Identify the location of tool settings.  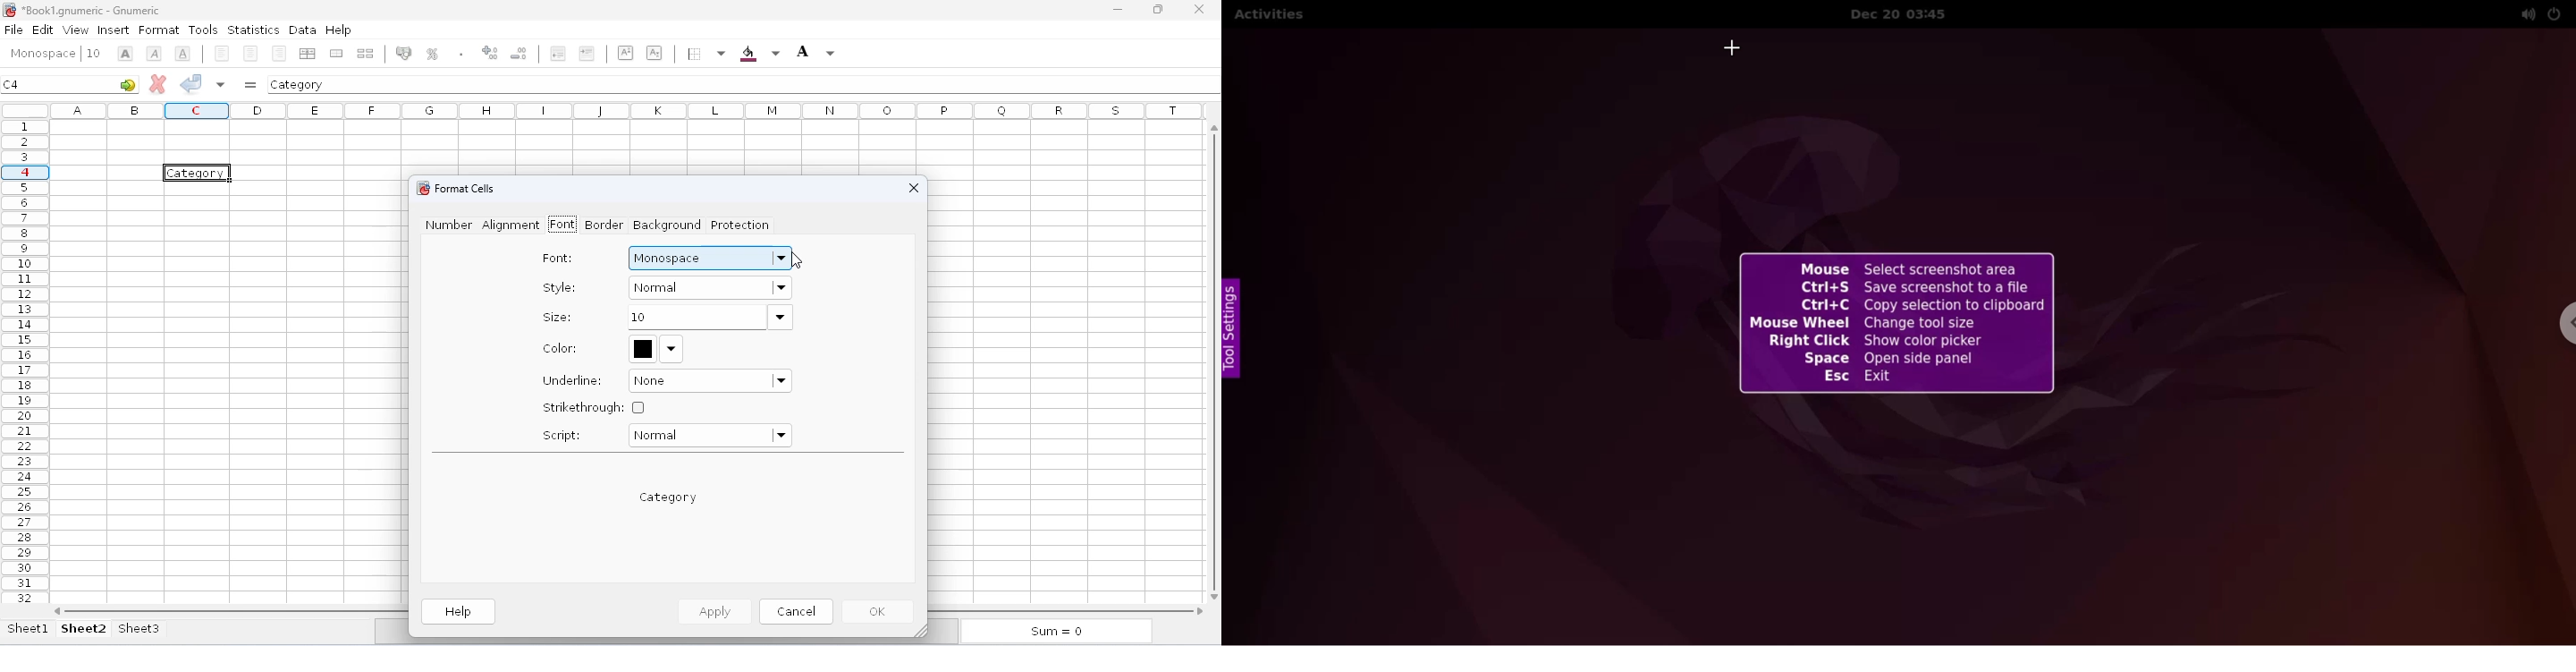
(1237, 329).